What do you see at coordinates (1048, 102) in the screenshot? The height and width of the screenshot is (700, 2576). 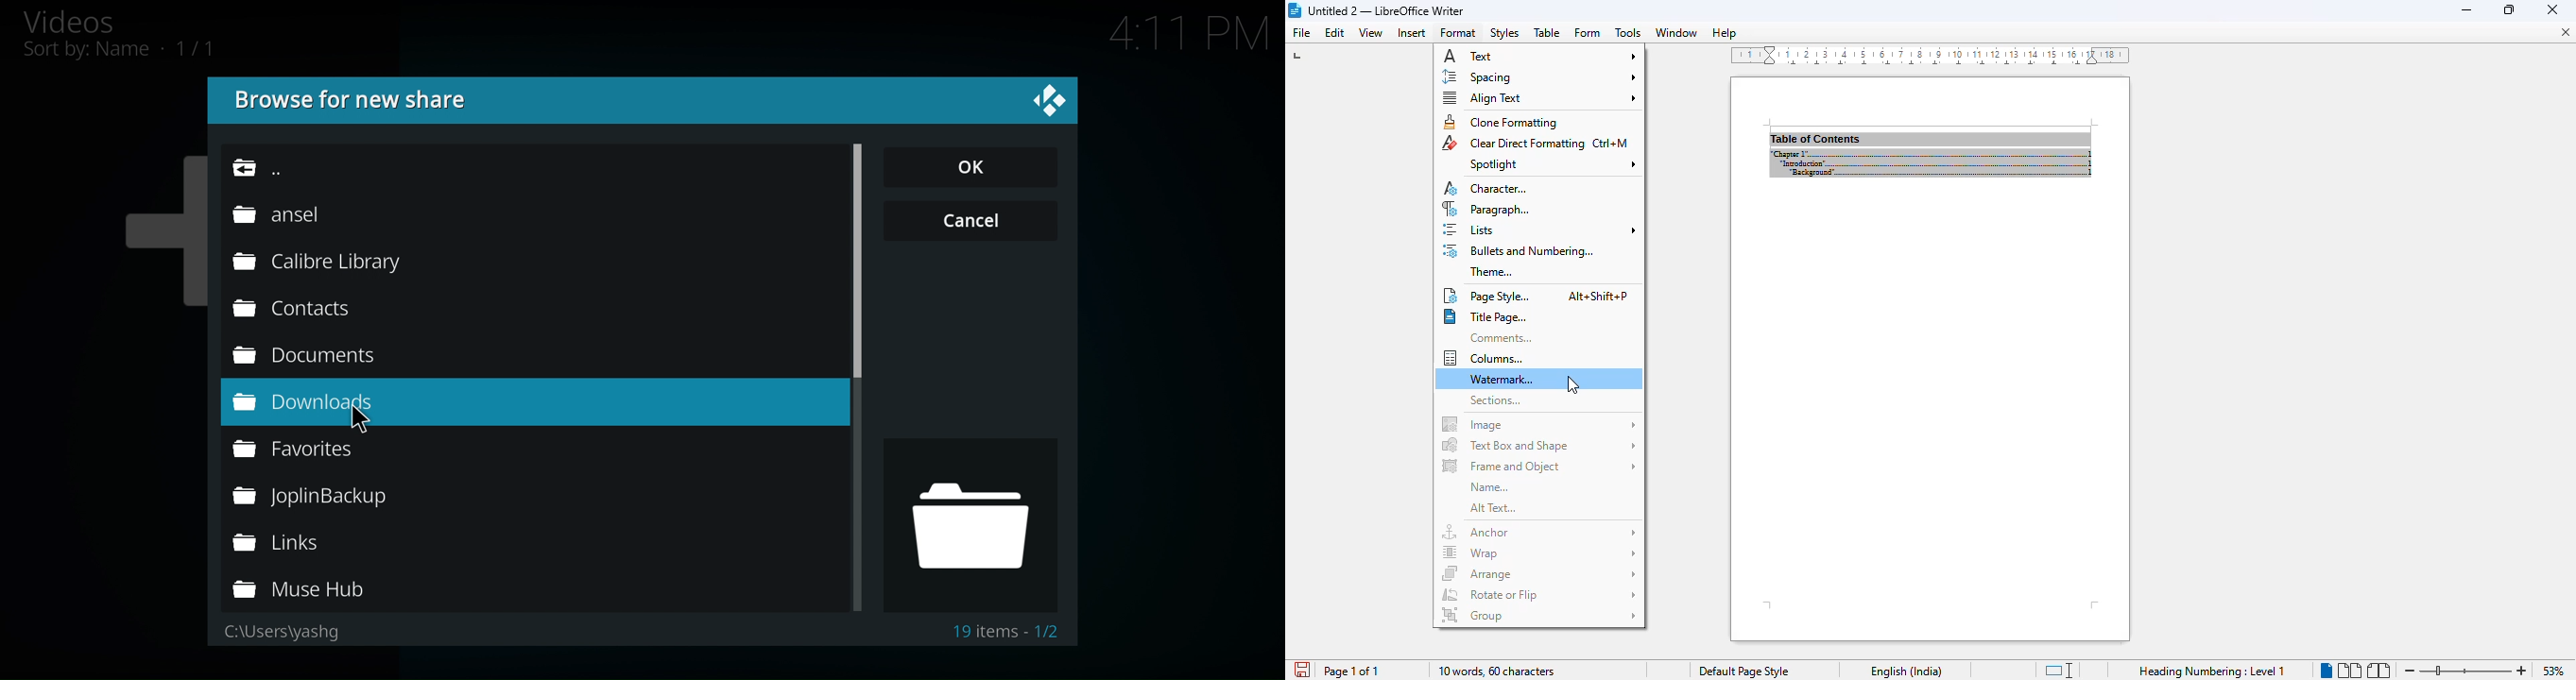 I see `Close` at bounding box center [1048, 102].